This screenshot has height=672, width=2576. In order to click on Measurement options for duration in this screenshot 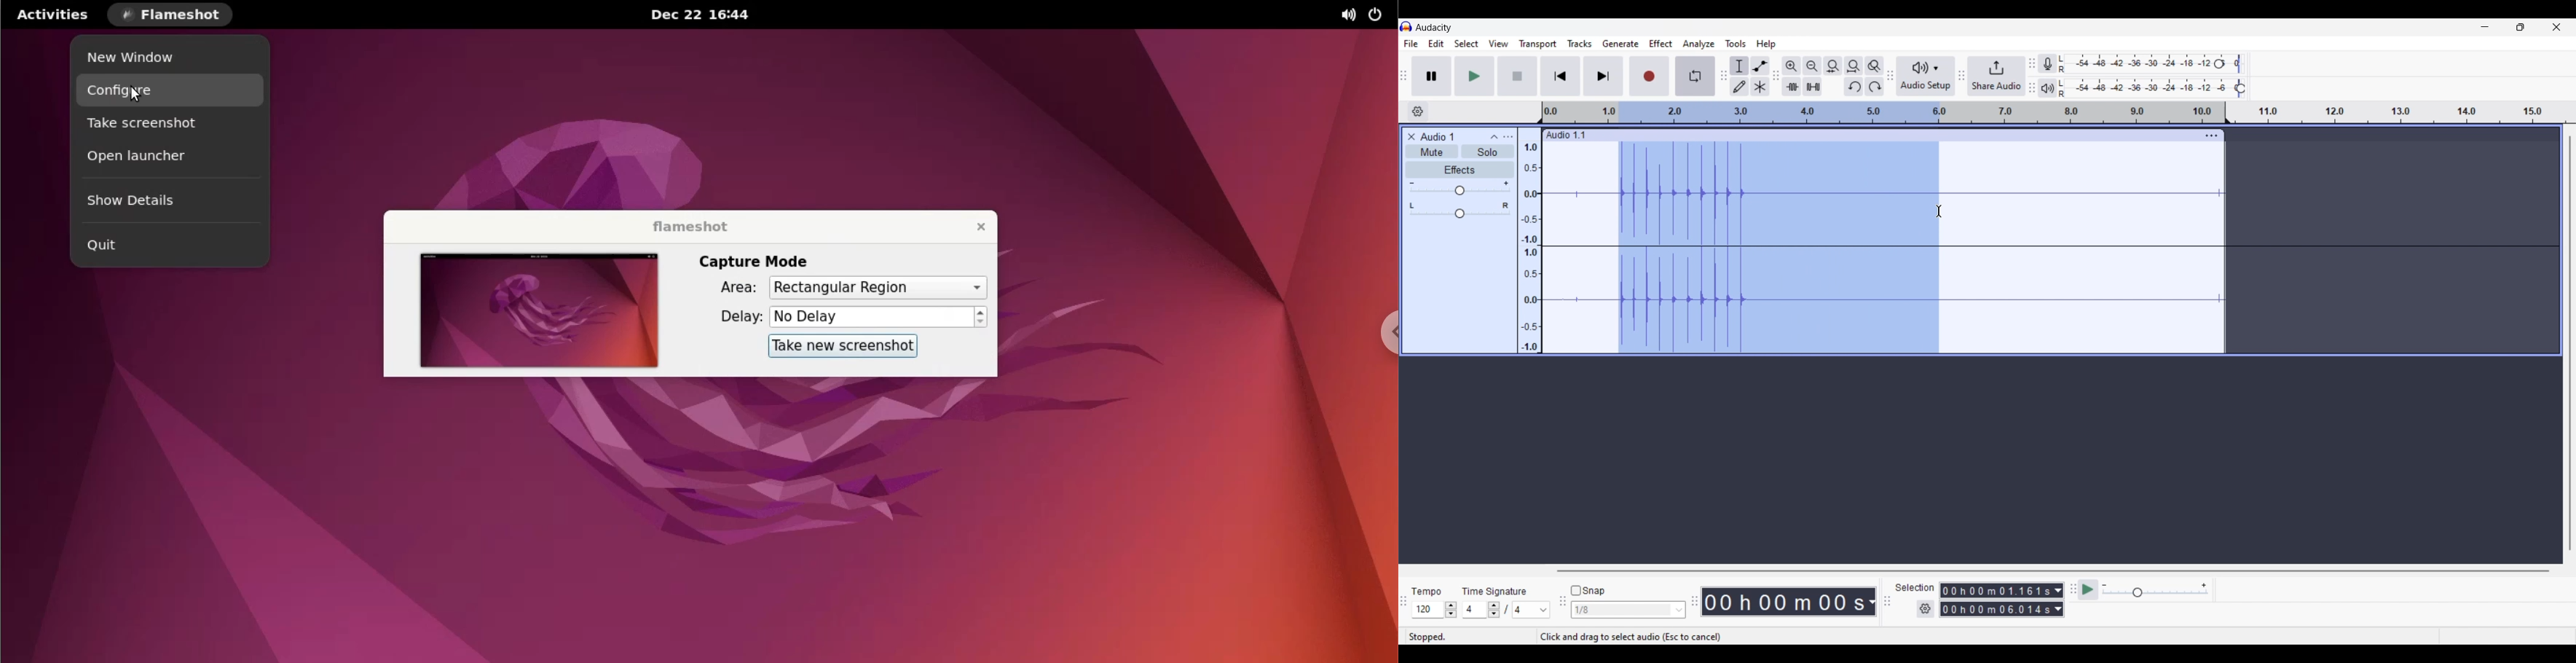, I will do `click(1871, 602)`.